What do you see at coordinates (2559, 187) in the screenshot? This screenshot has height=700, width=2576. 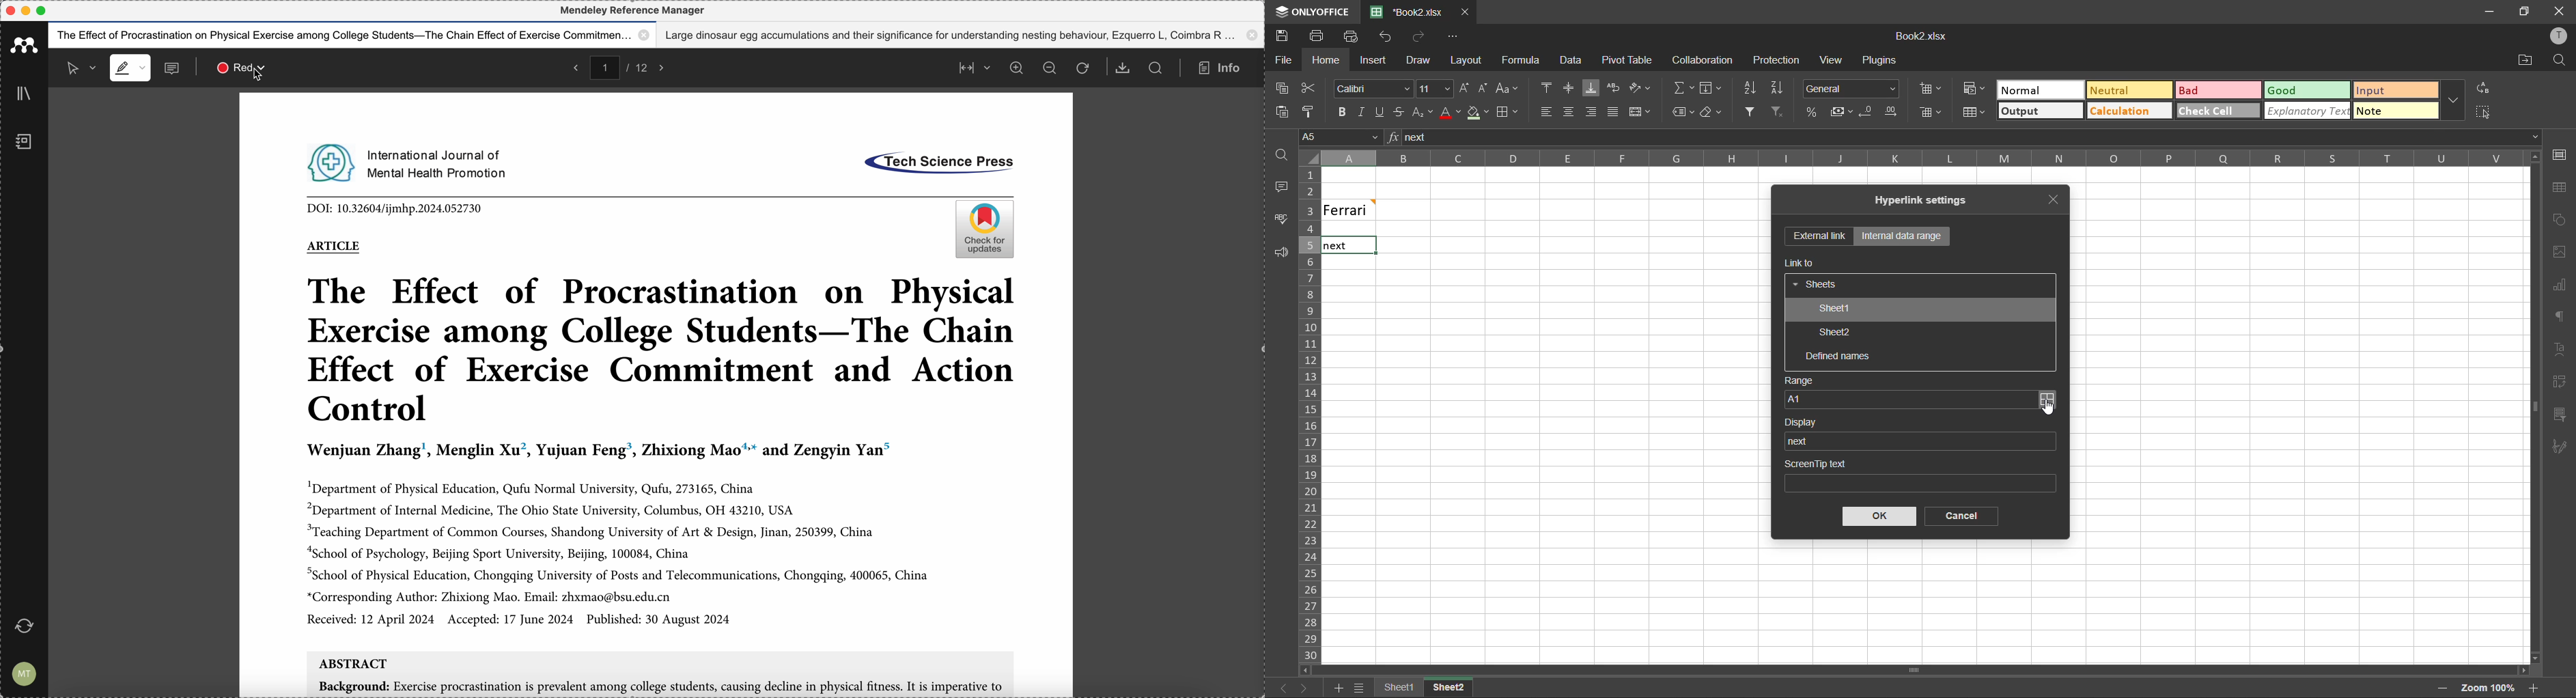 I see `table` at bounding box center [2559, 187].